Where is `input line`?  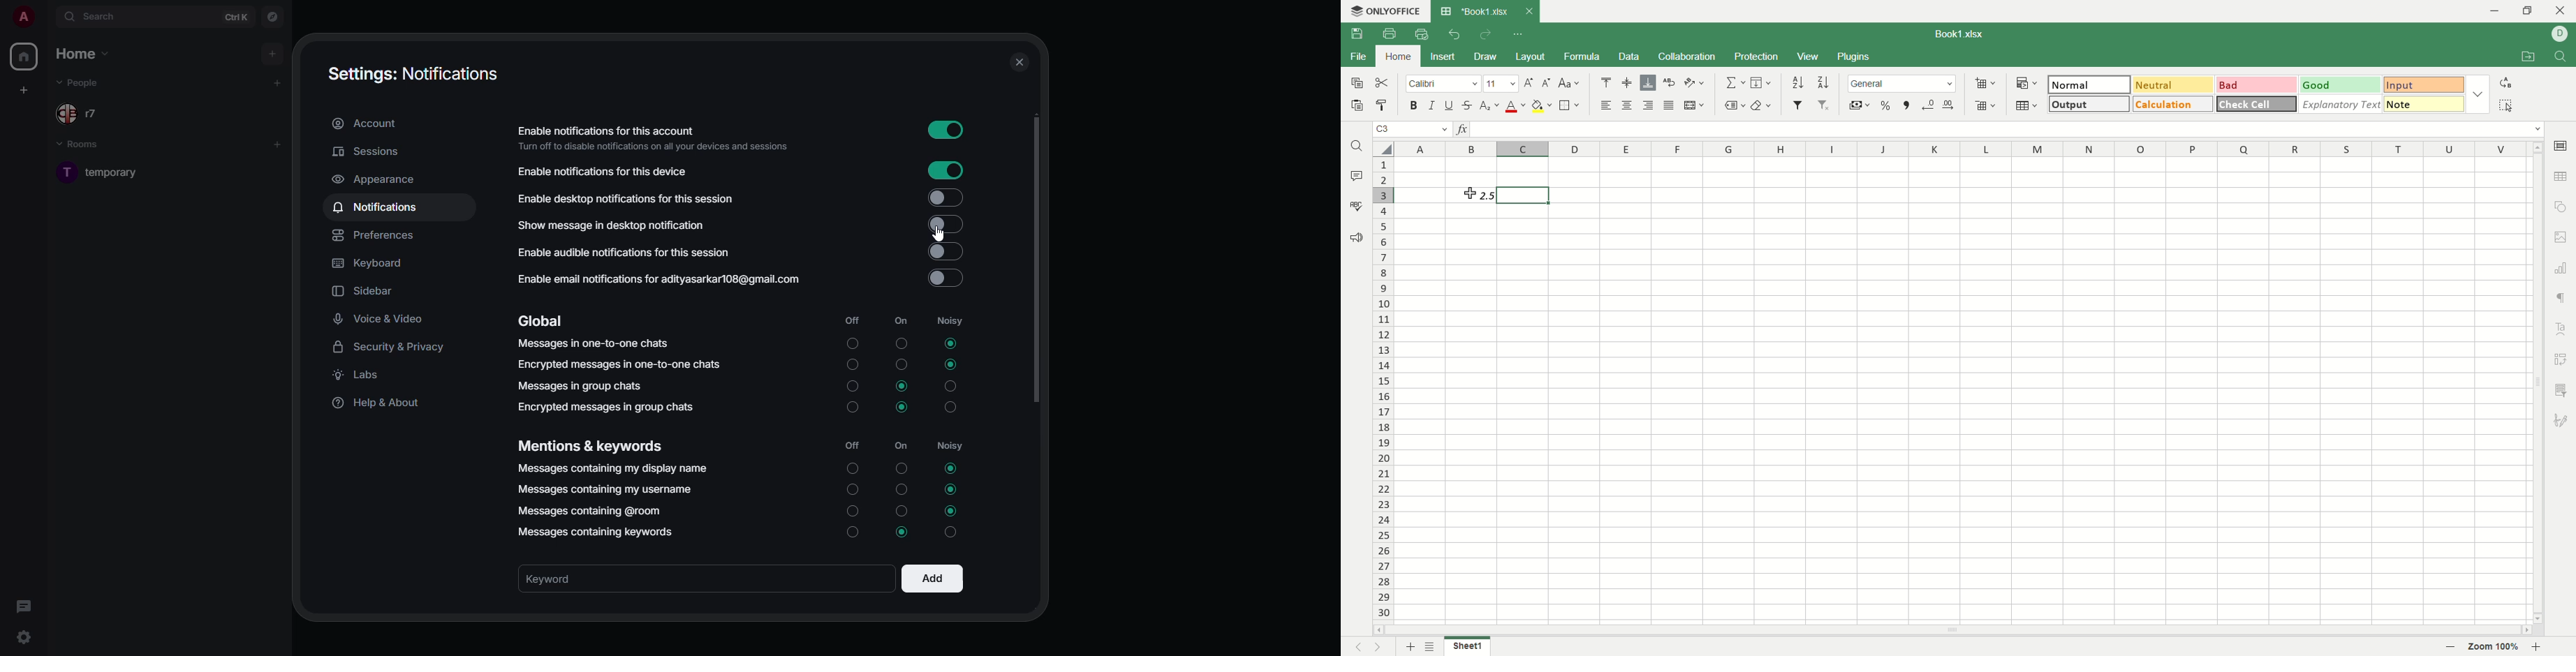
input line is located at coordinates (2007, 130).